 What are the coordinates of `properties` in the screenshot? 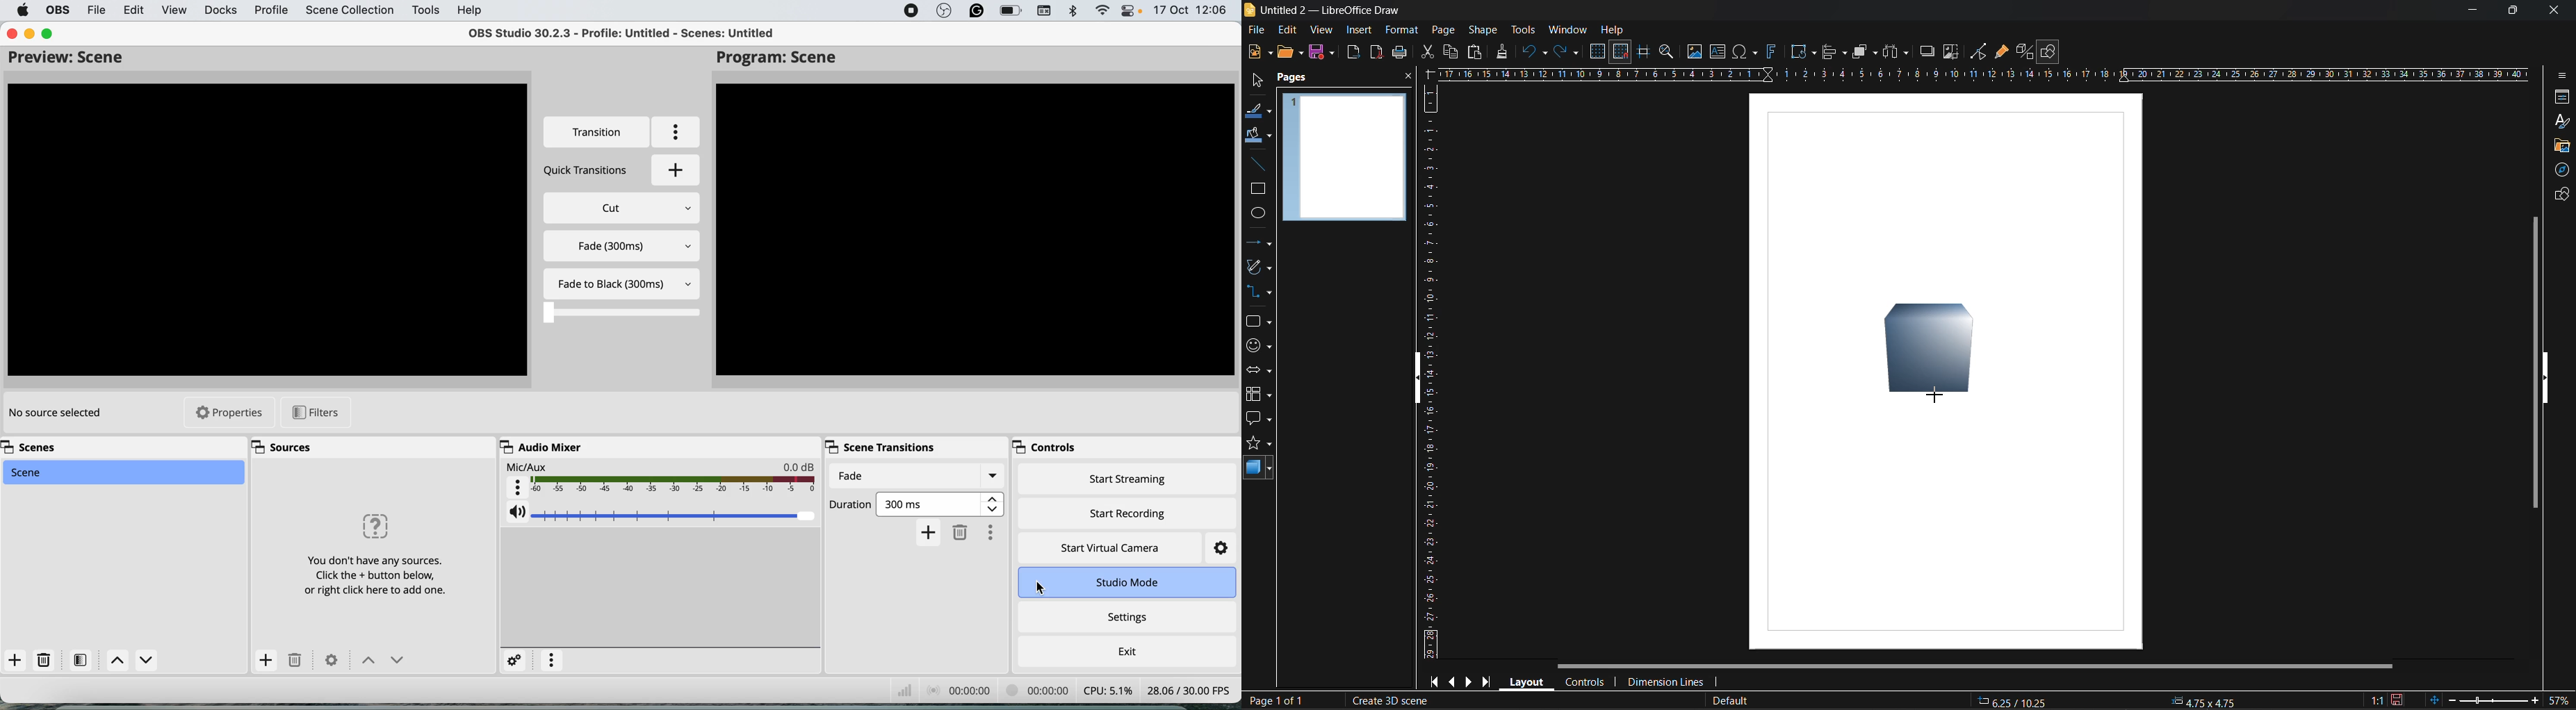 It's located at (228, 413).